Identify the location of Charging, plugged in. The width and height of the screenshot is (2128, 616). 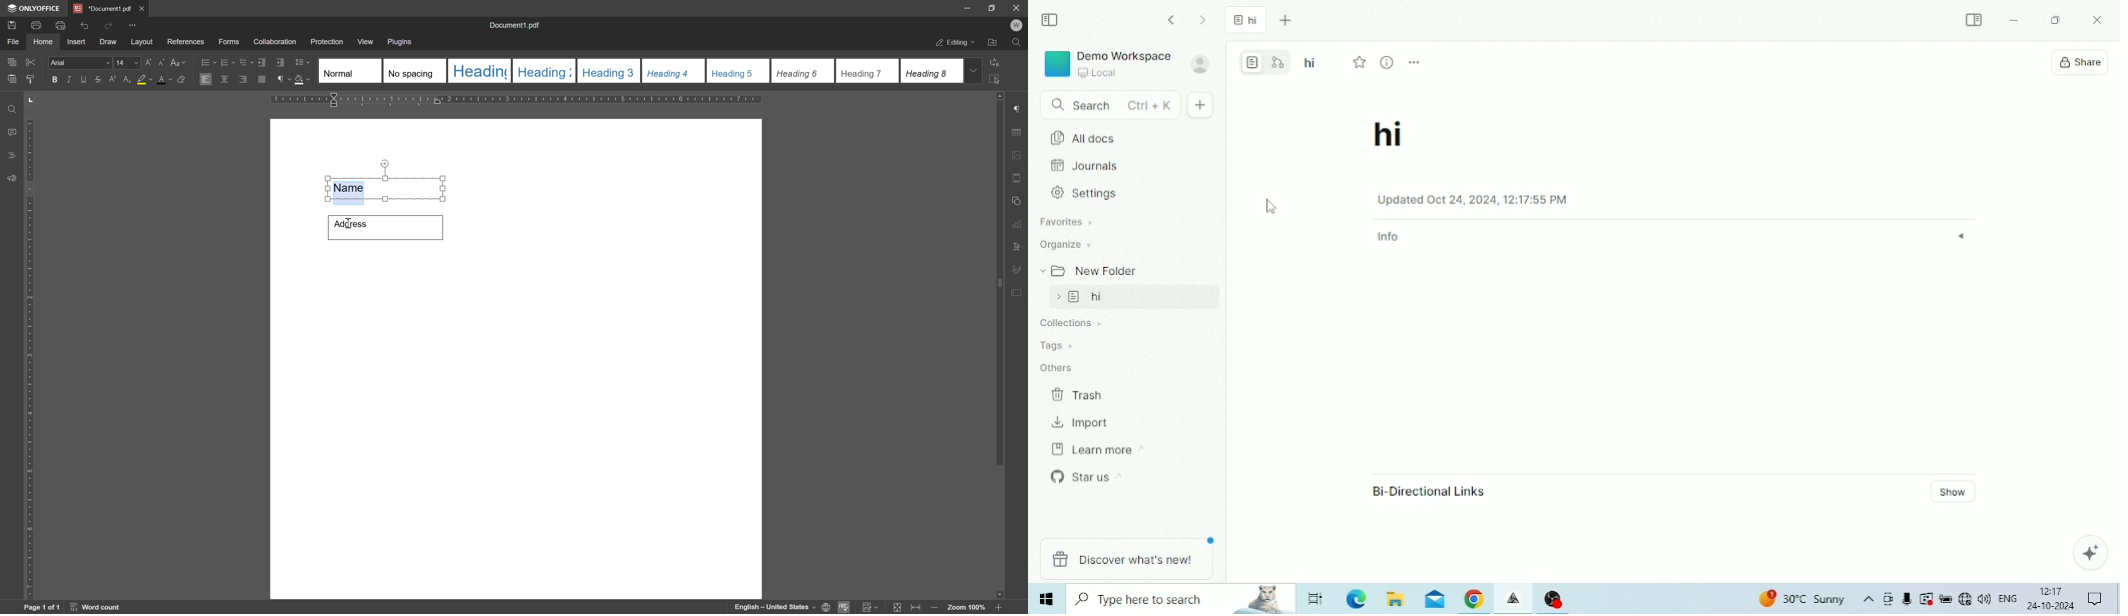
(1945, 599).